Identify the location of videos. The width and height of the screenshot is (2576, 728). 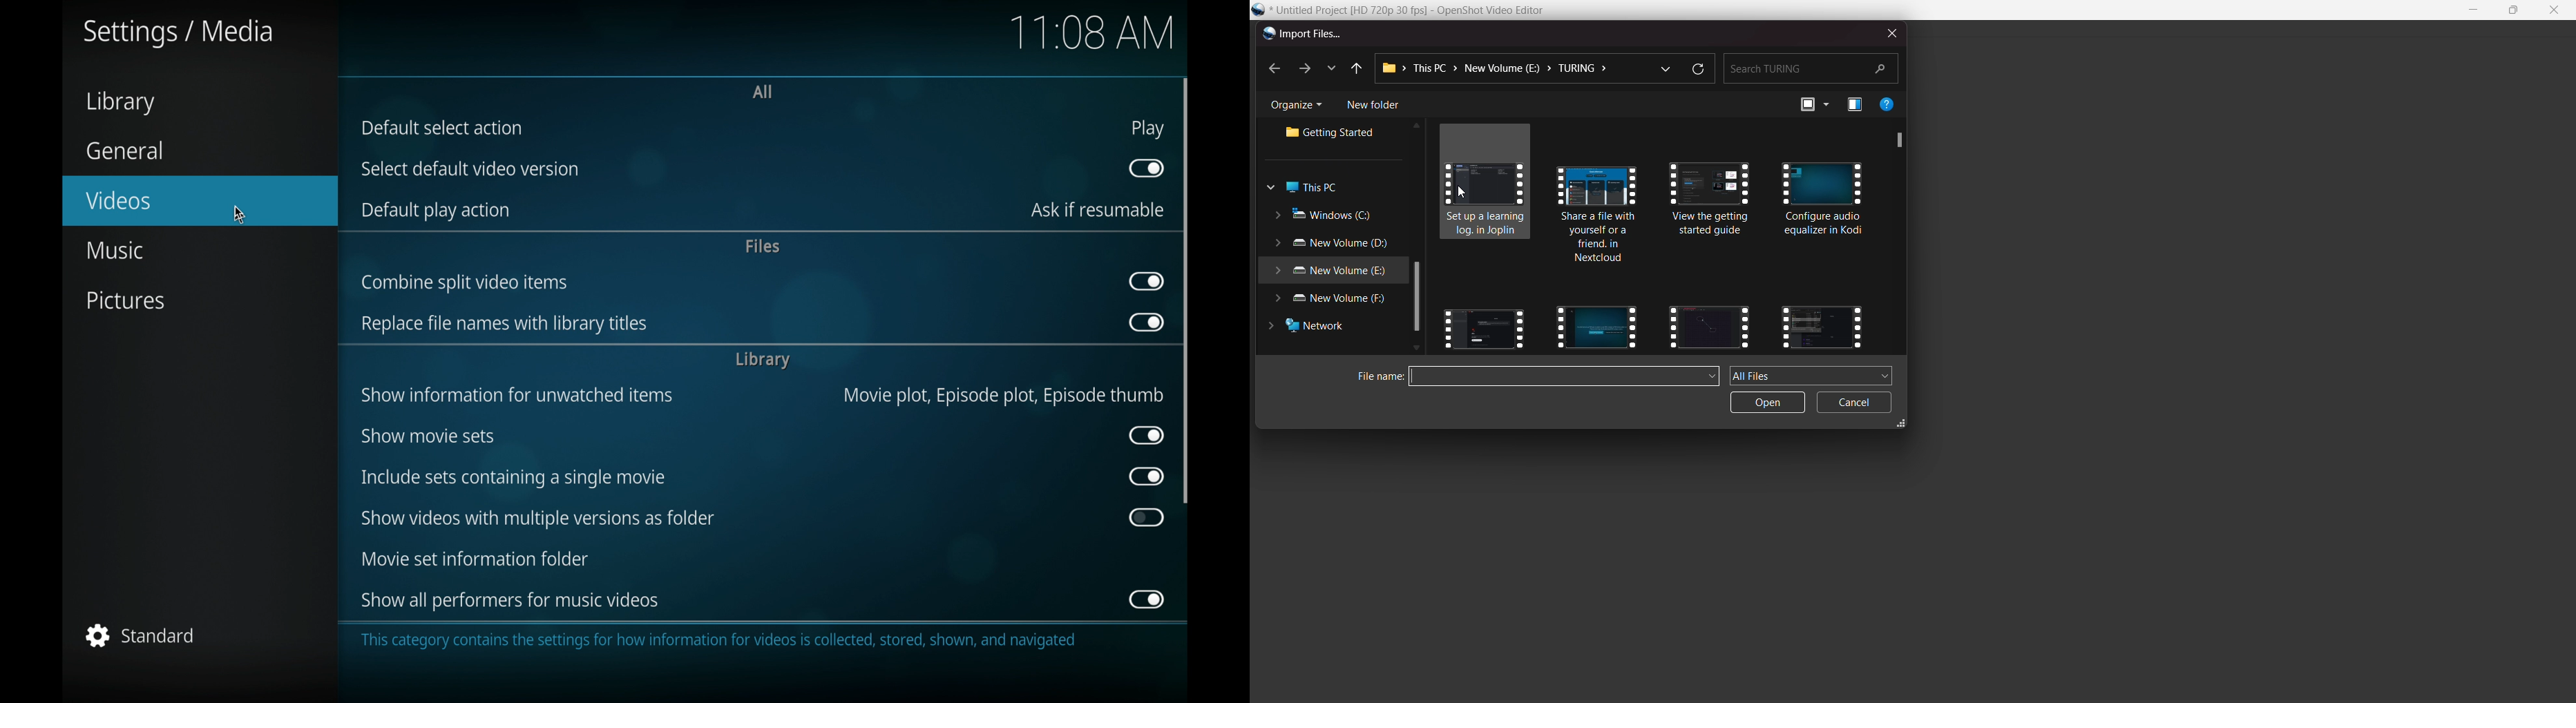
(201, 200).